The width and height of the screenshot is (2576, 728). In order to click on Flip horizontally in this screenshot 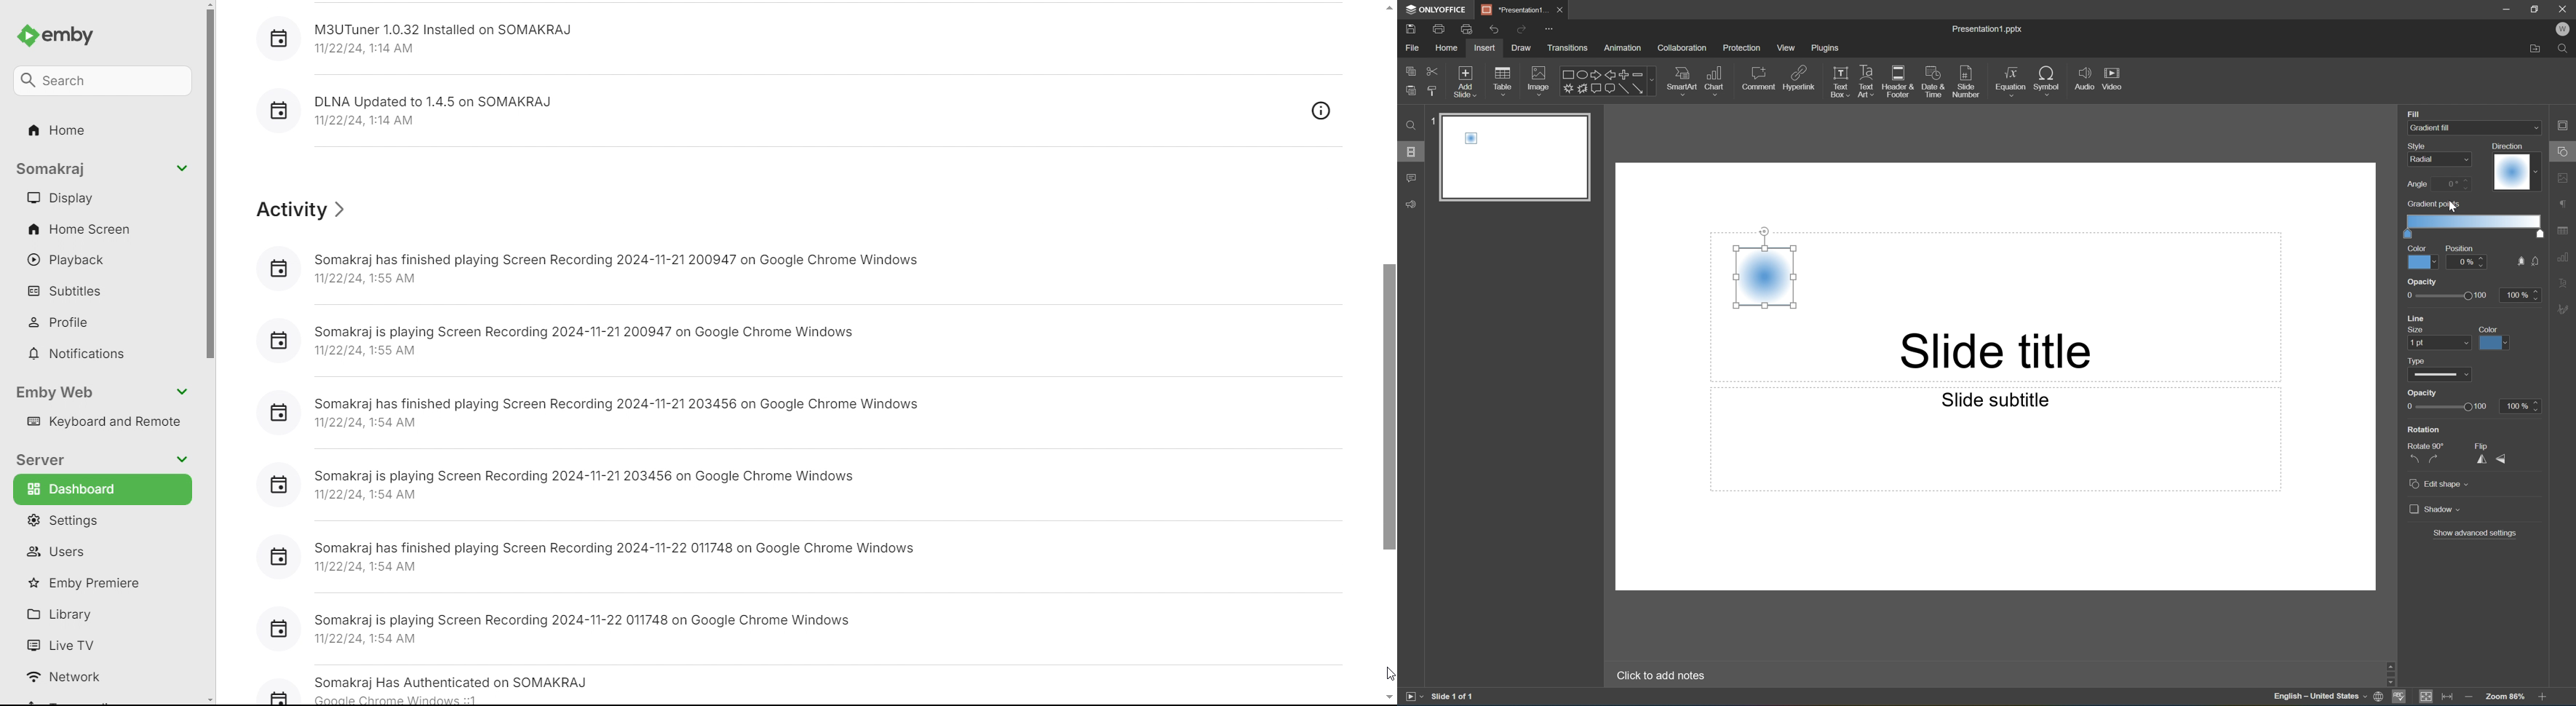, I will do `click(2480, 464)`.